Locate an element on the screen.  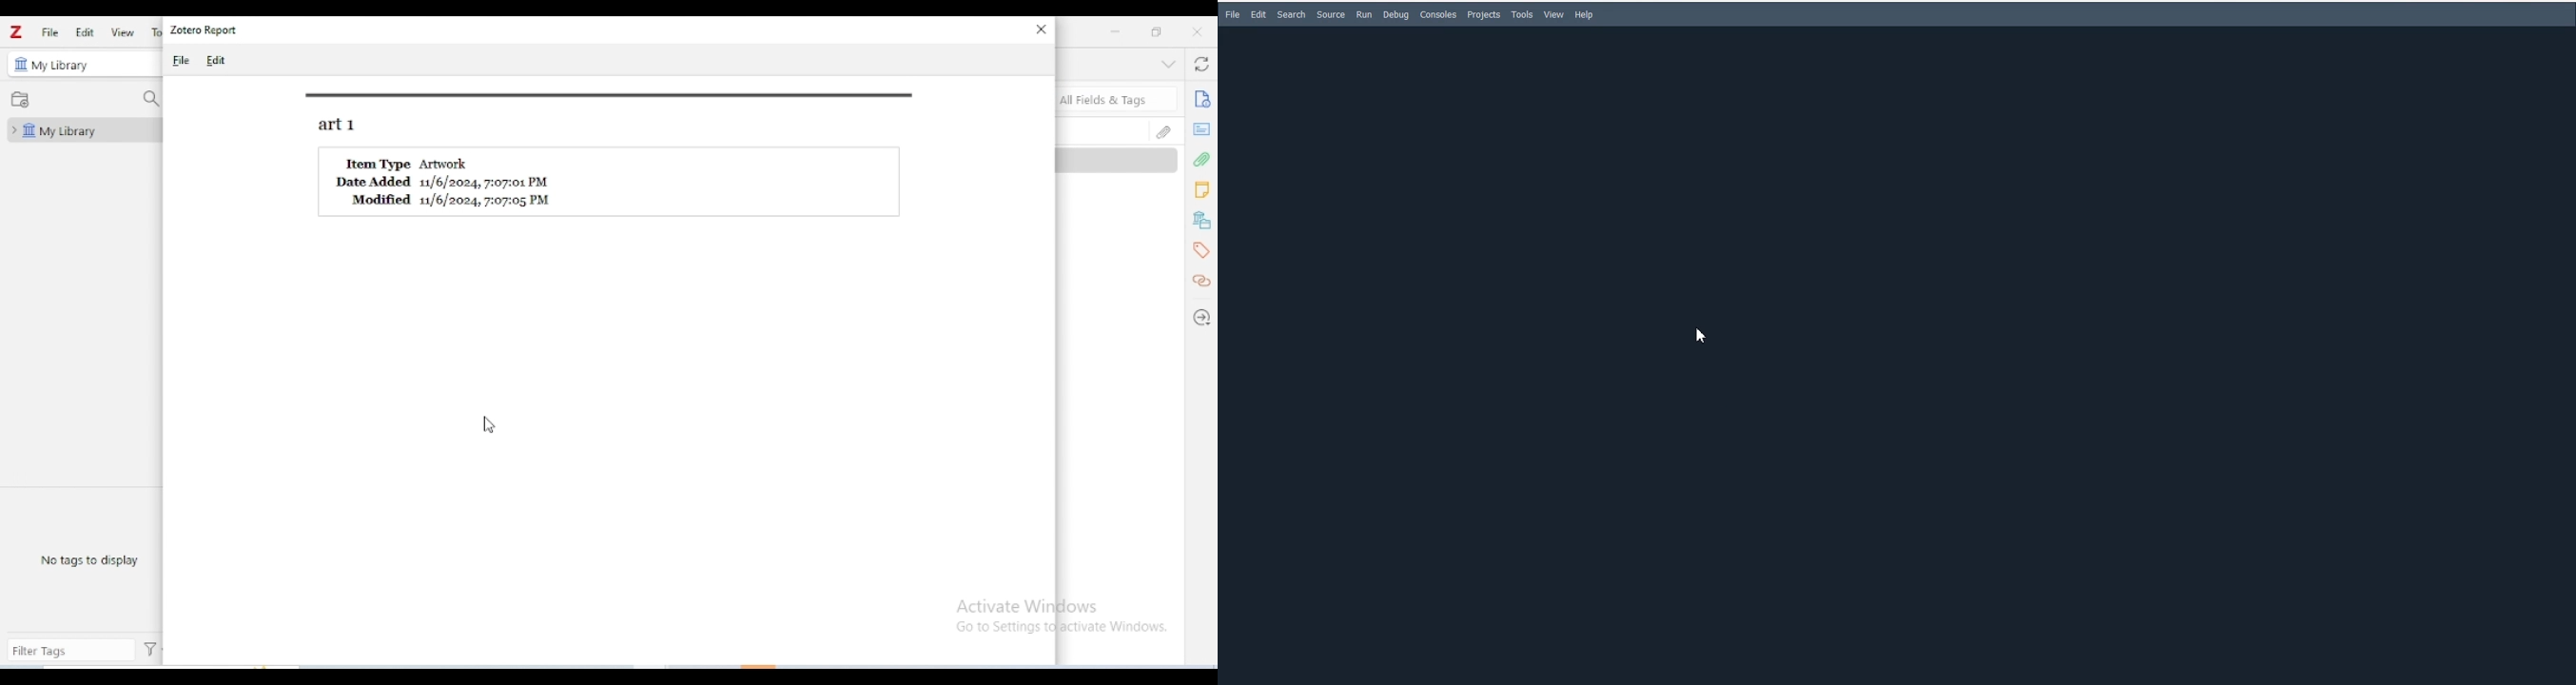
Date Added 11/6/2024, 7:07:01 PM is located at coordinates (444, 183).